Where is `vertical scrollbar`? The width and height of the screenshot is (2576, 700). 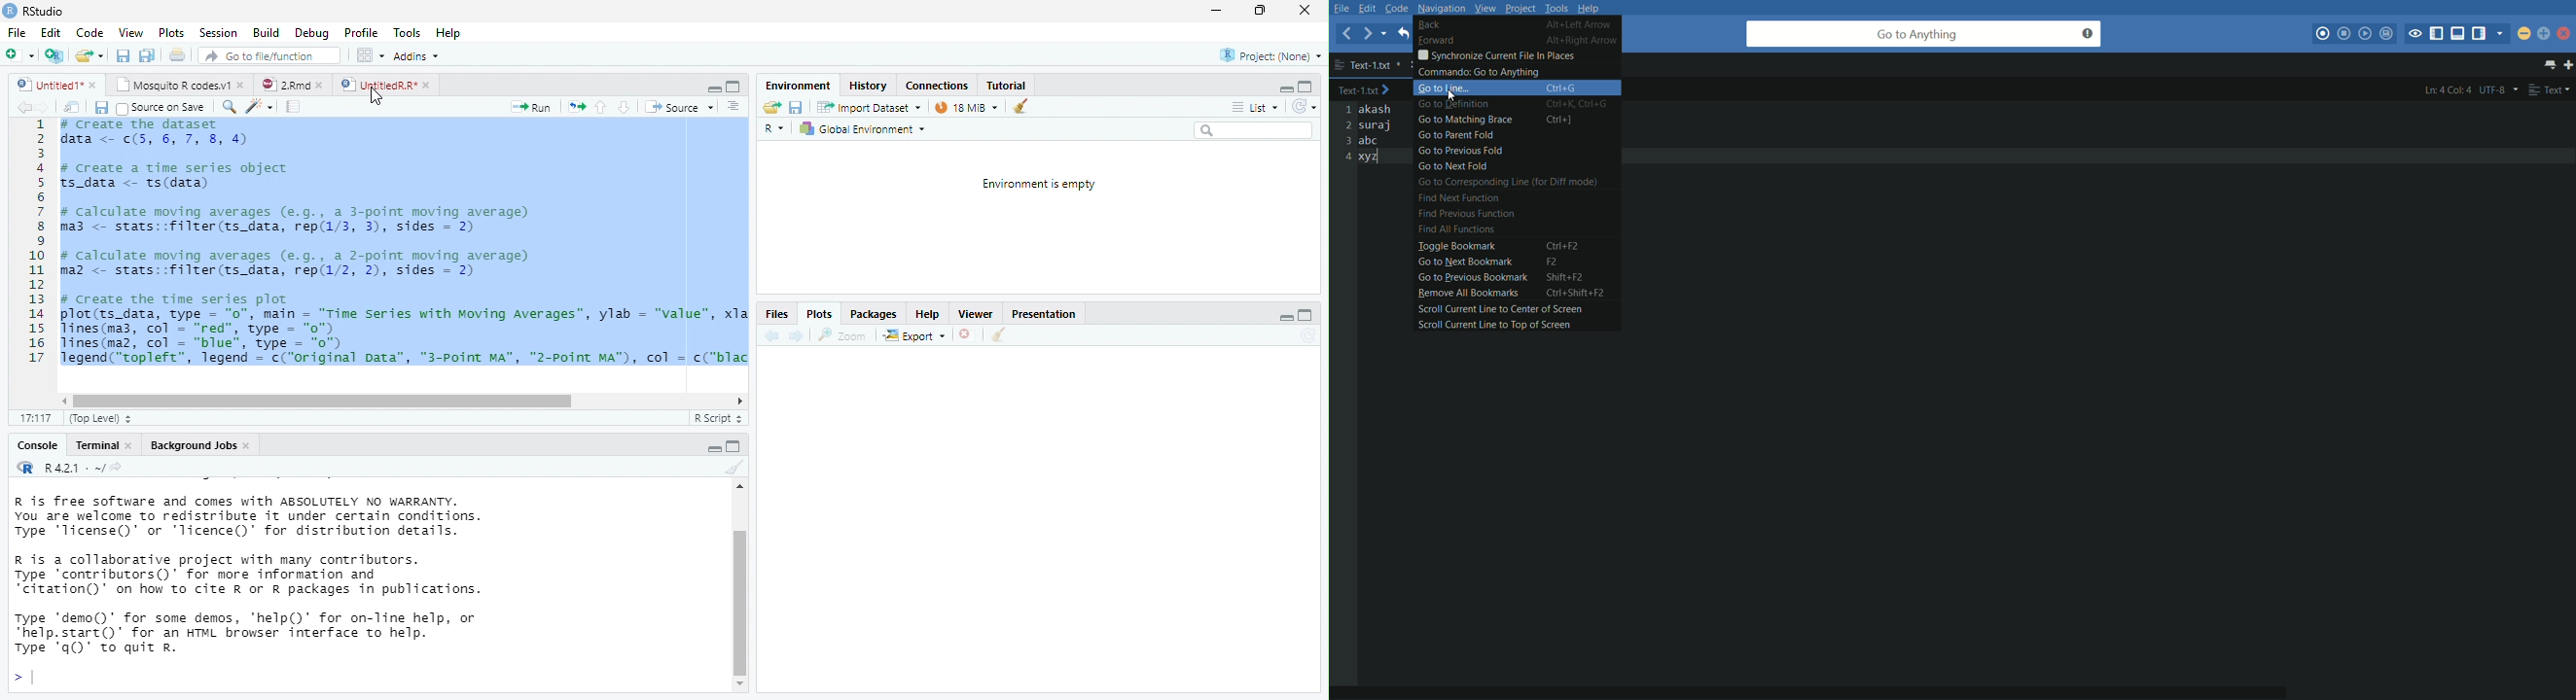 vertical scrollbar is located at coordinates (740, 602).